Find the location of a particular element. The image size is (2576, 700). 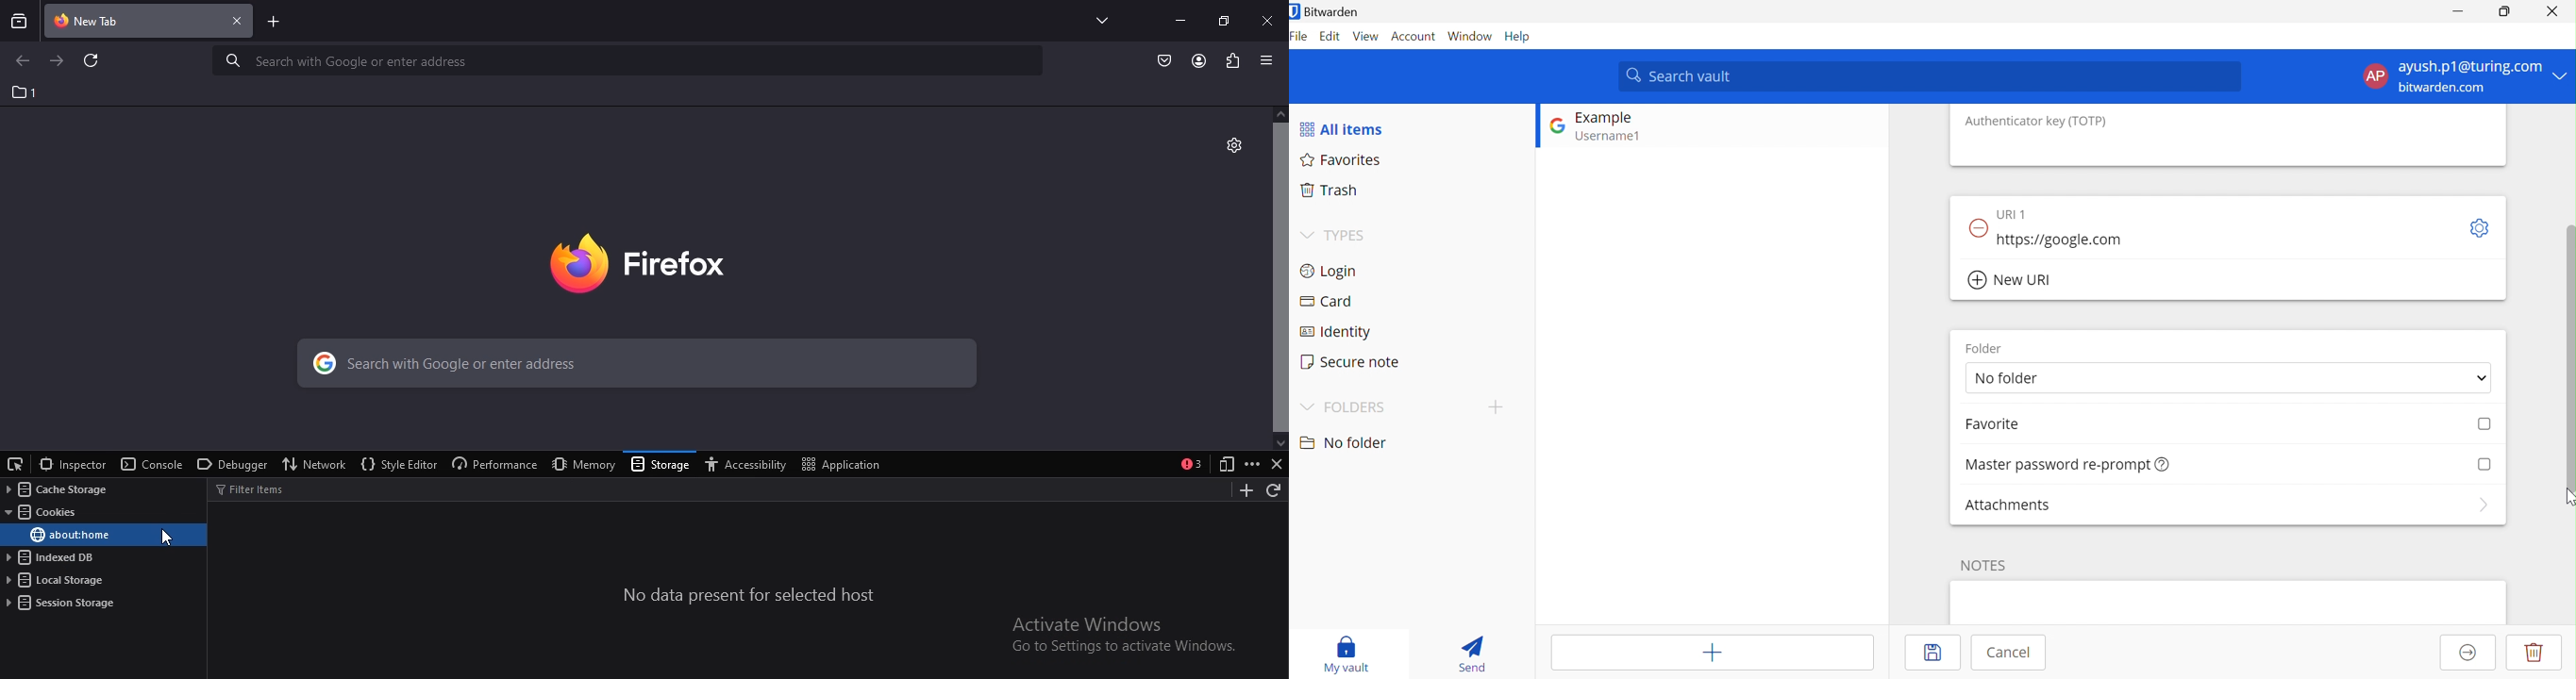

Help is located at coordinates (1520, 36).